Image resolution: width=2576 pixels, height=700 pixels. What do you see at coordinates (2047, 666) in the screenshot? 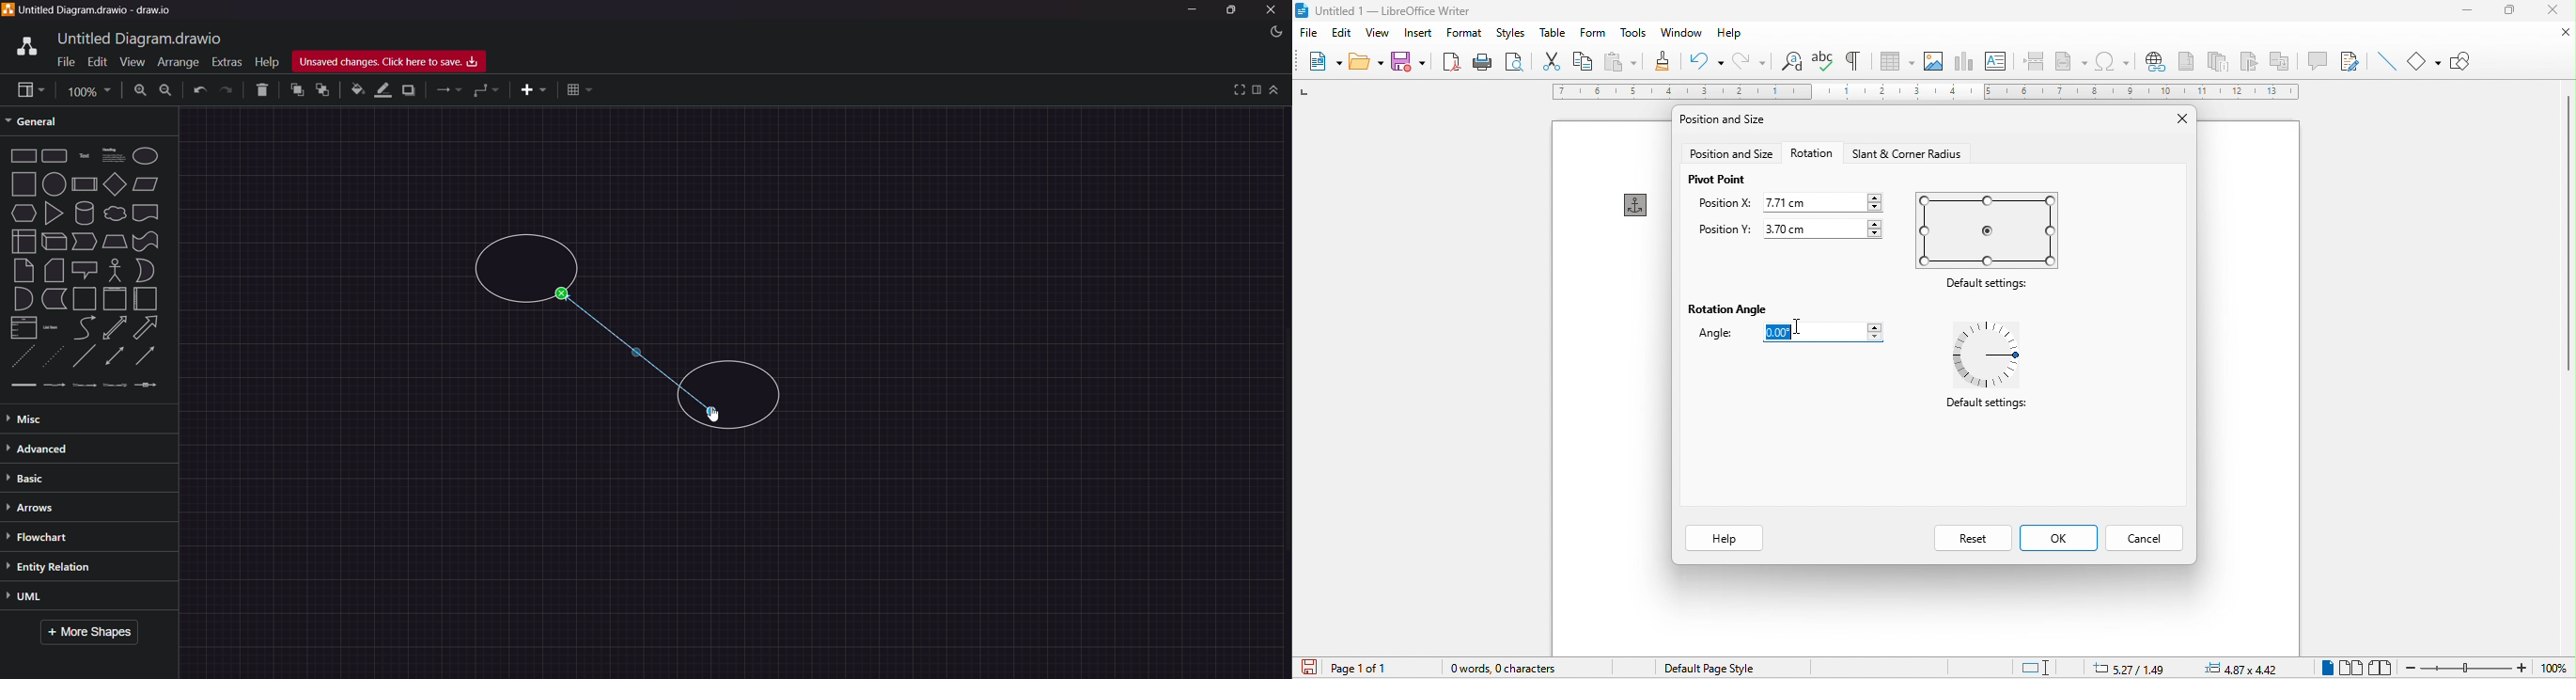
I see `standard selection` at bounding box center [2047, 666].